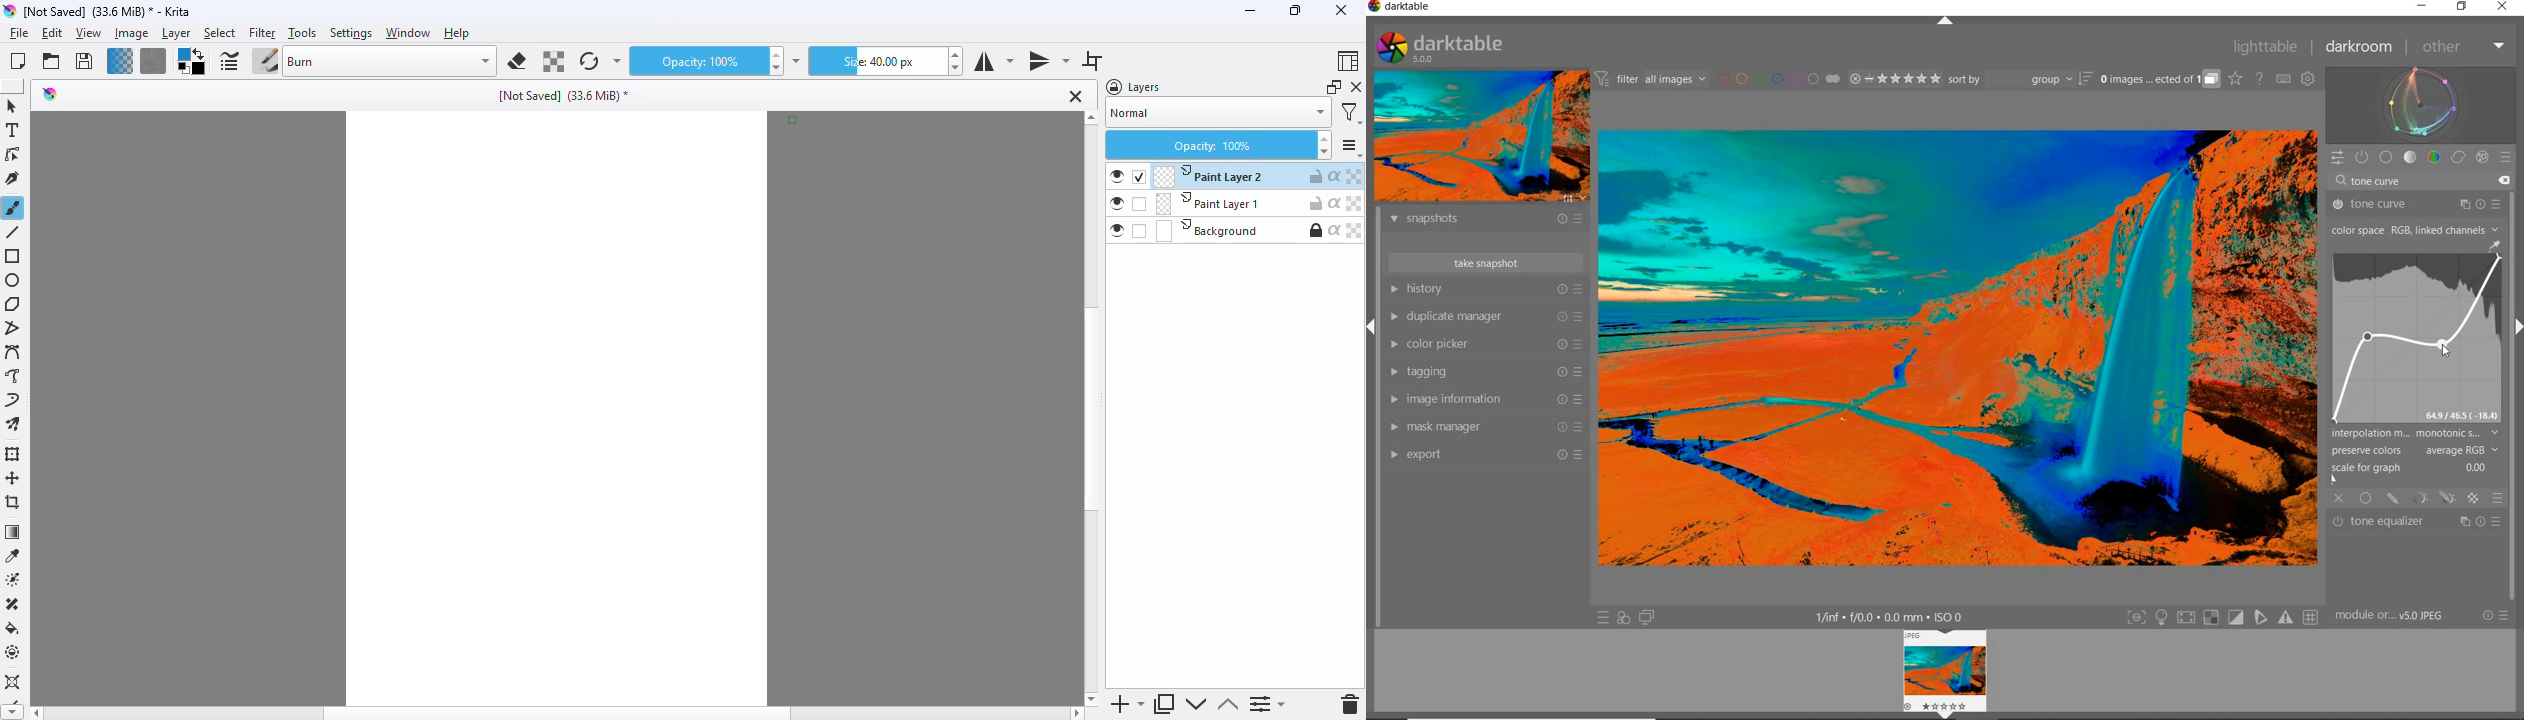  Describe the element at coordinates (2366, 499) in the screenshot. I see `UNIFORMLY` at that location.